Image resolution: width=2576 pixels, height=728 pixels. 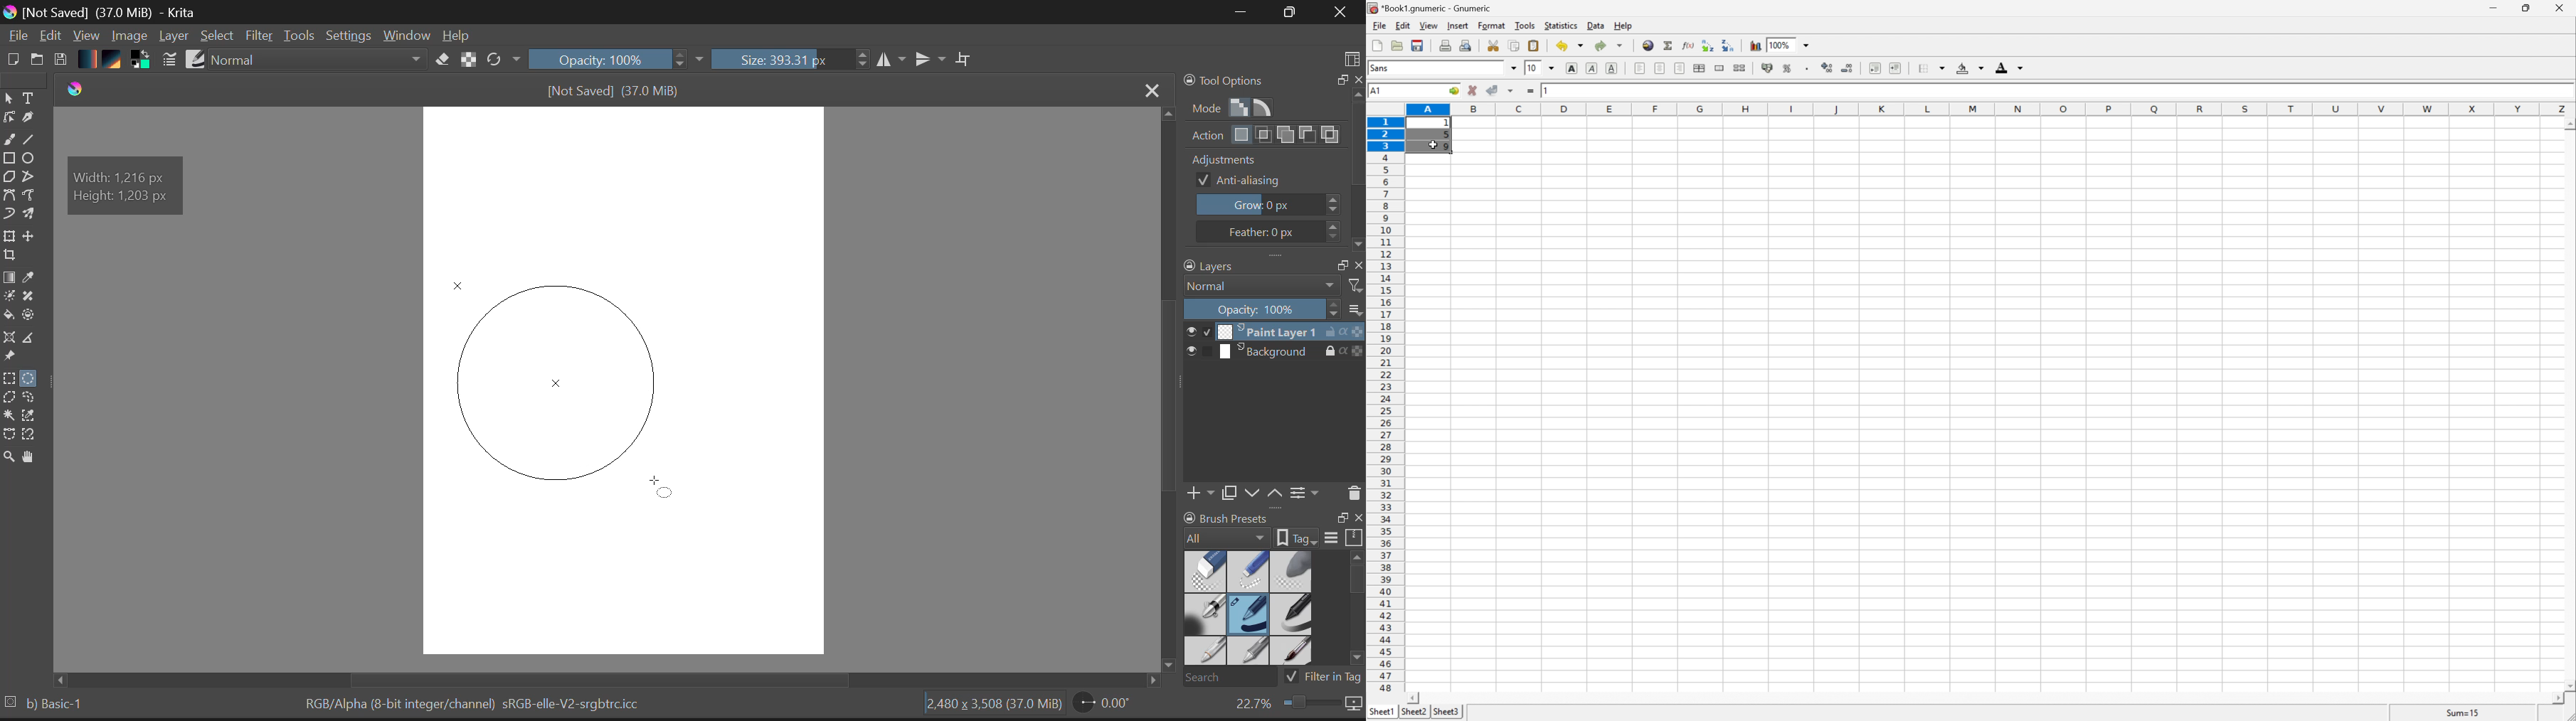 I want to click on Lock Alpha, so click(x=466, y=60).